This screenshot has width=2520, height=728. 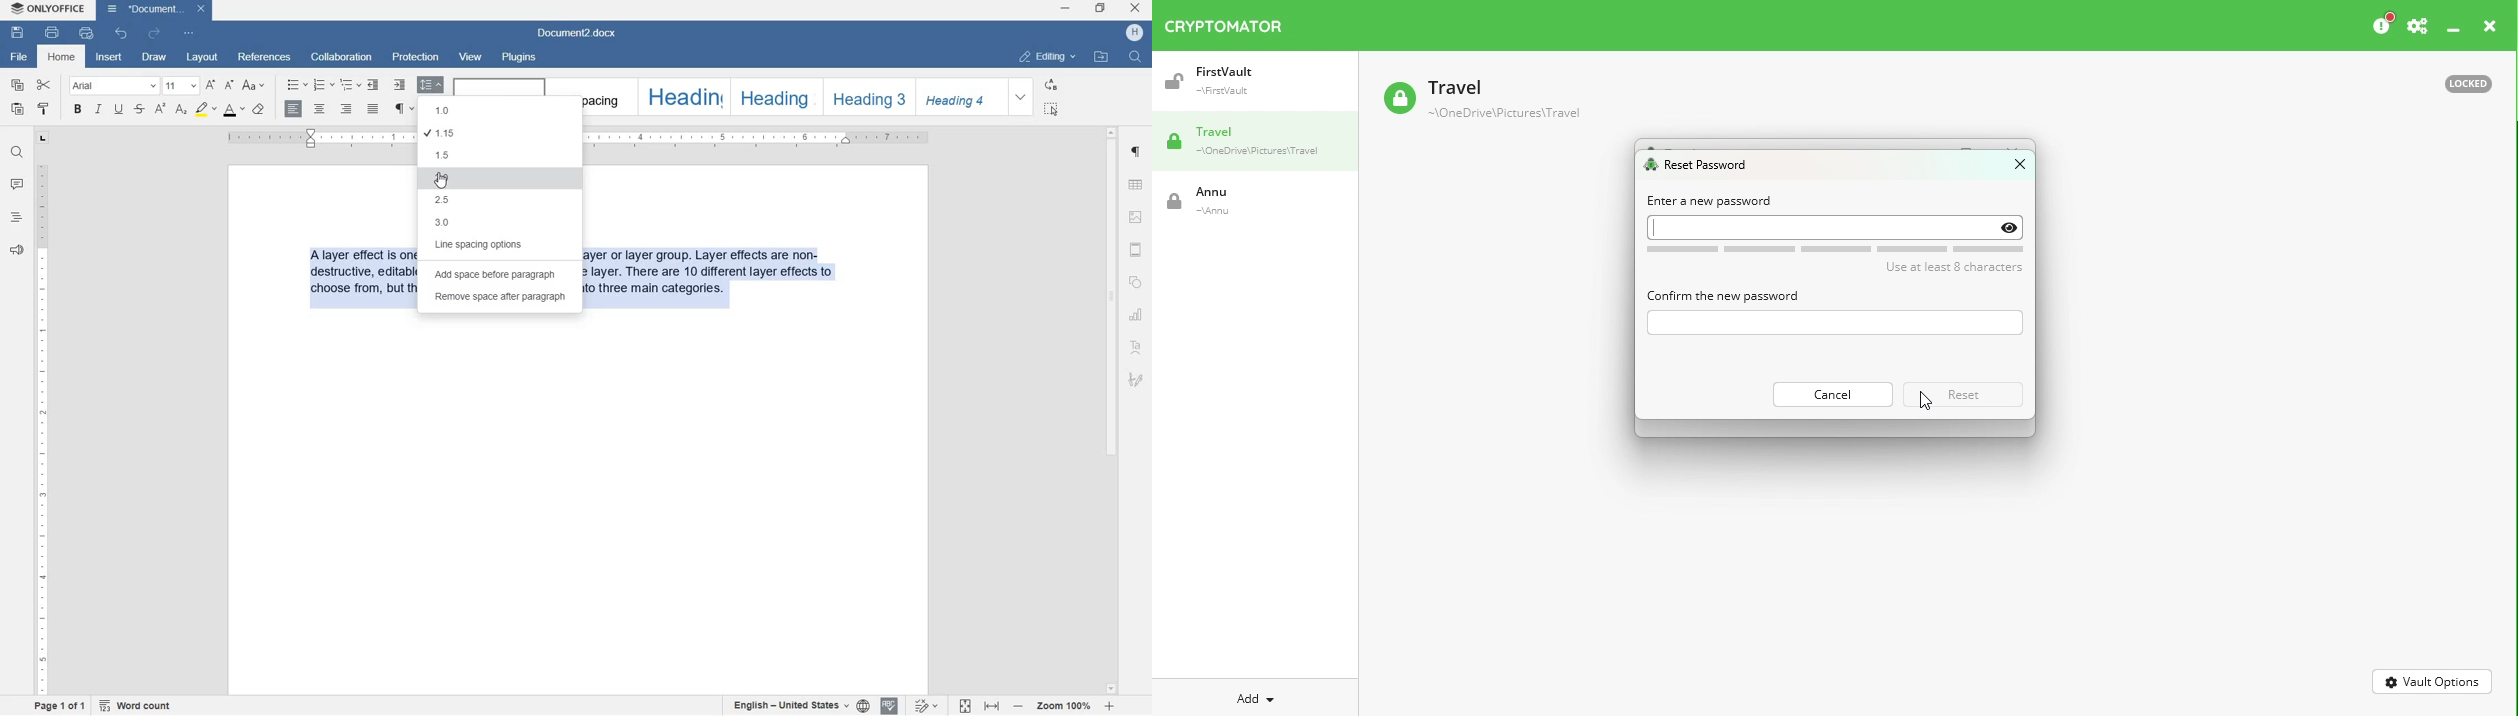 What do you see at coordinates (1052, 108) in the screenshot?
I see `select all ` at bounding box center [1052, 108].